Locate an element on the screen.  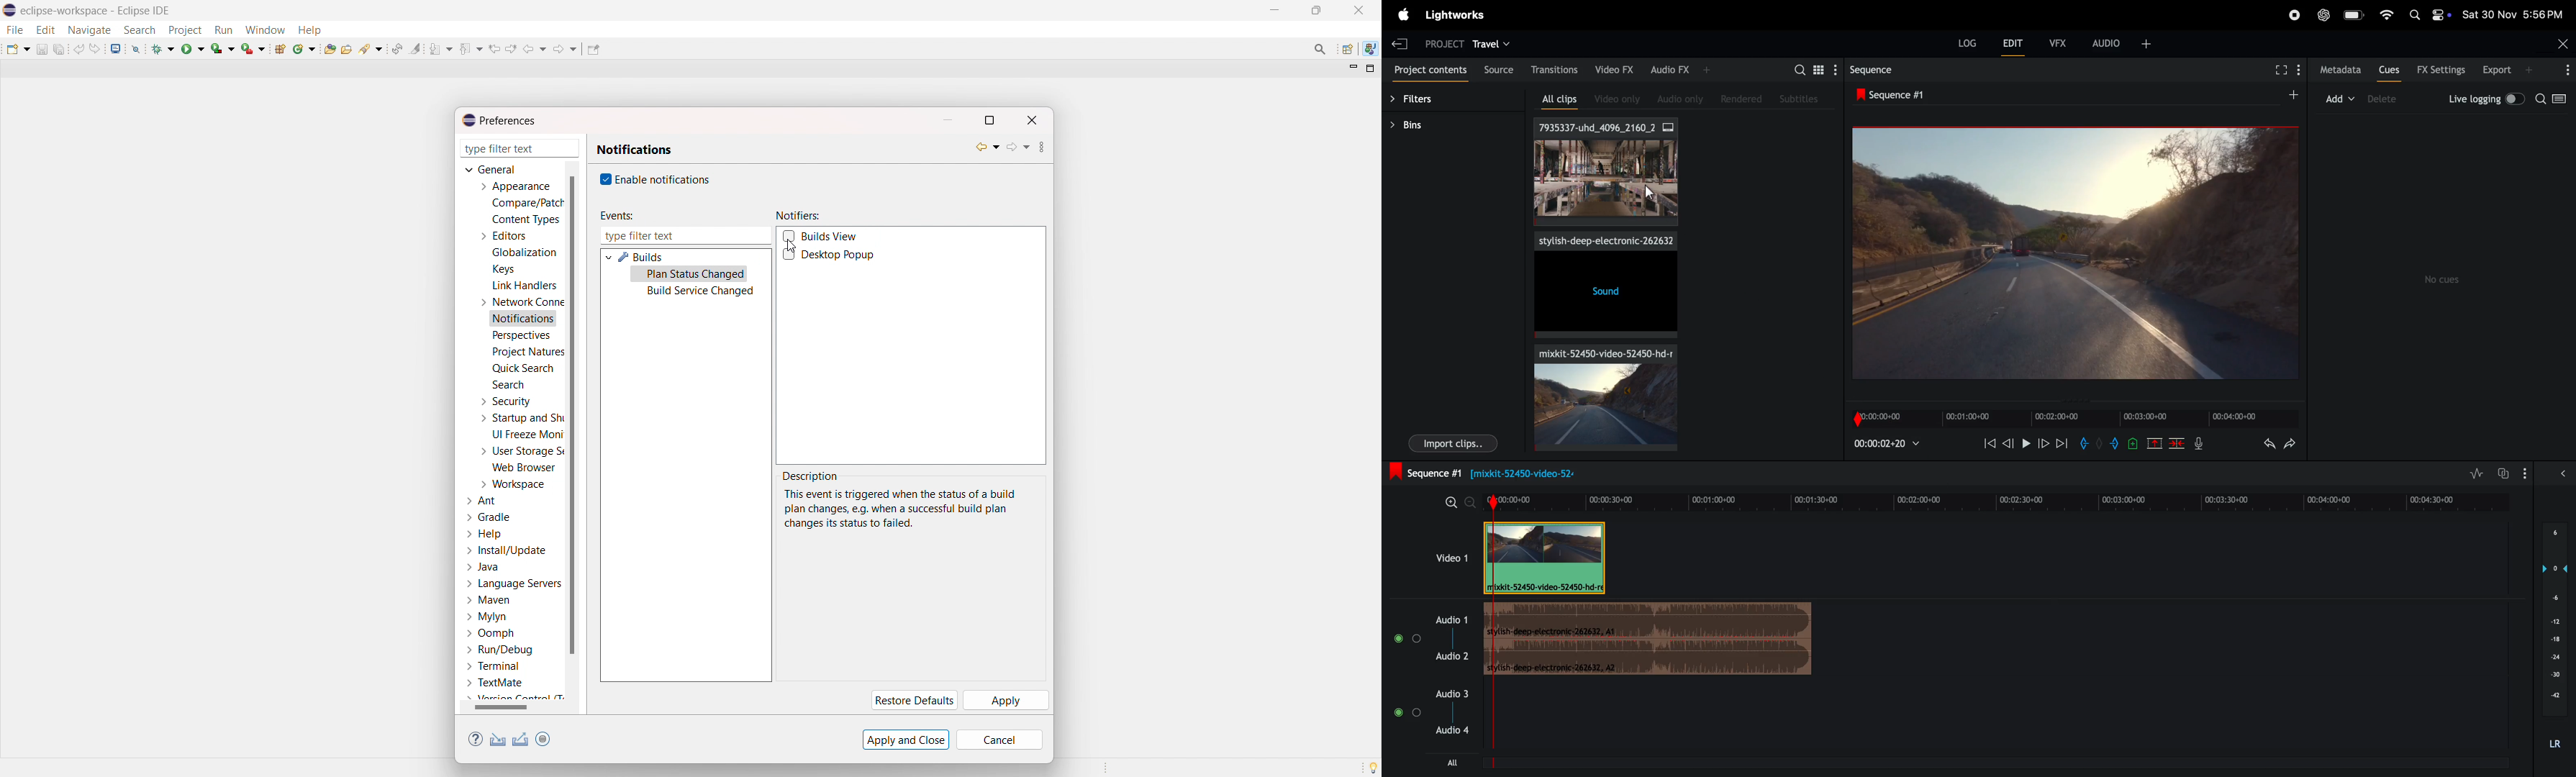
add out  is located at coordinates (2112, 445).